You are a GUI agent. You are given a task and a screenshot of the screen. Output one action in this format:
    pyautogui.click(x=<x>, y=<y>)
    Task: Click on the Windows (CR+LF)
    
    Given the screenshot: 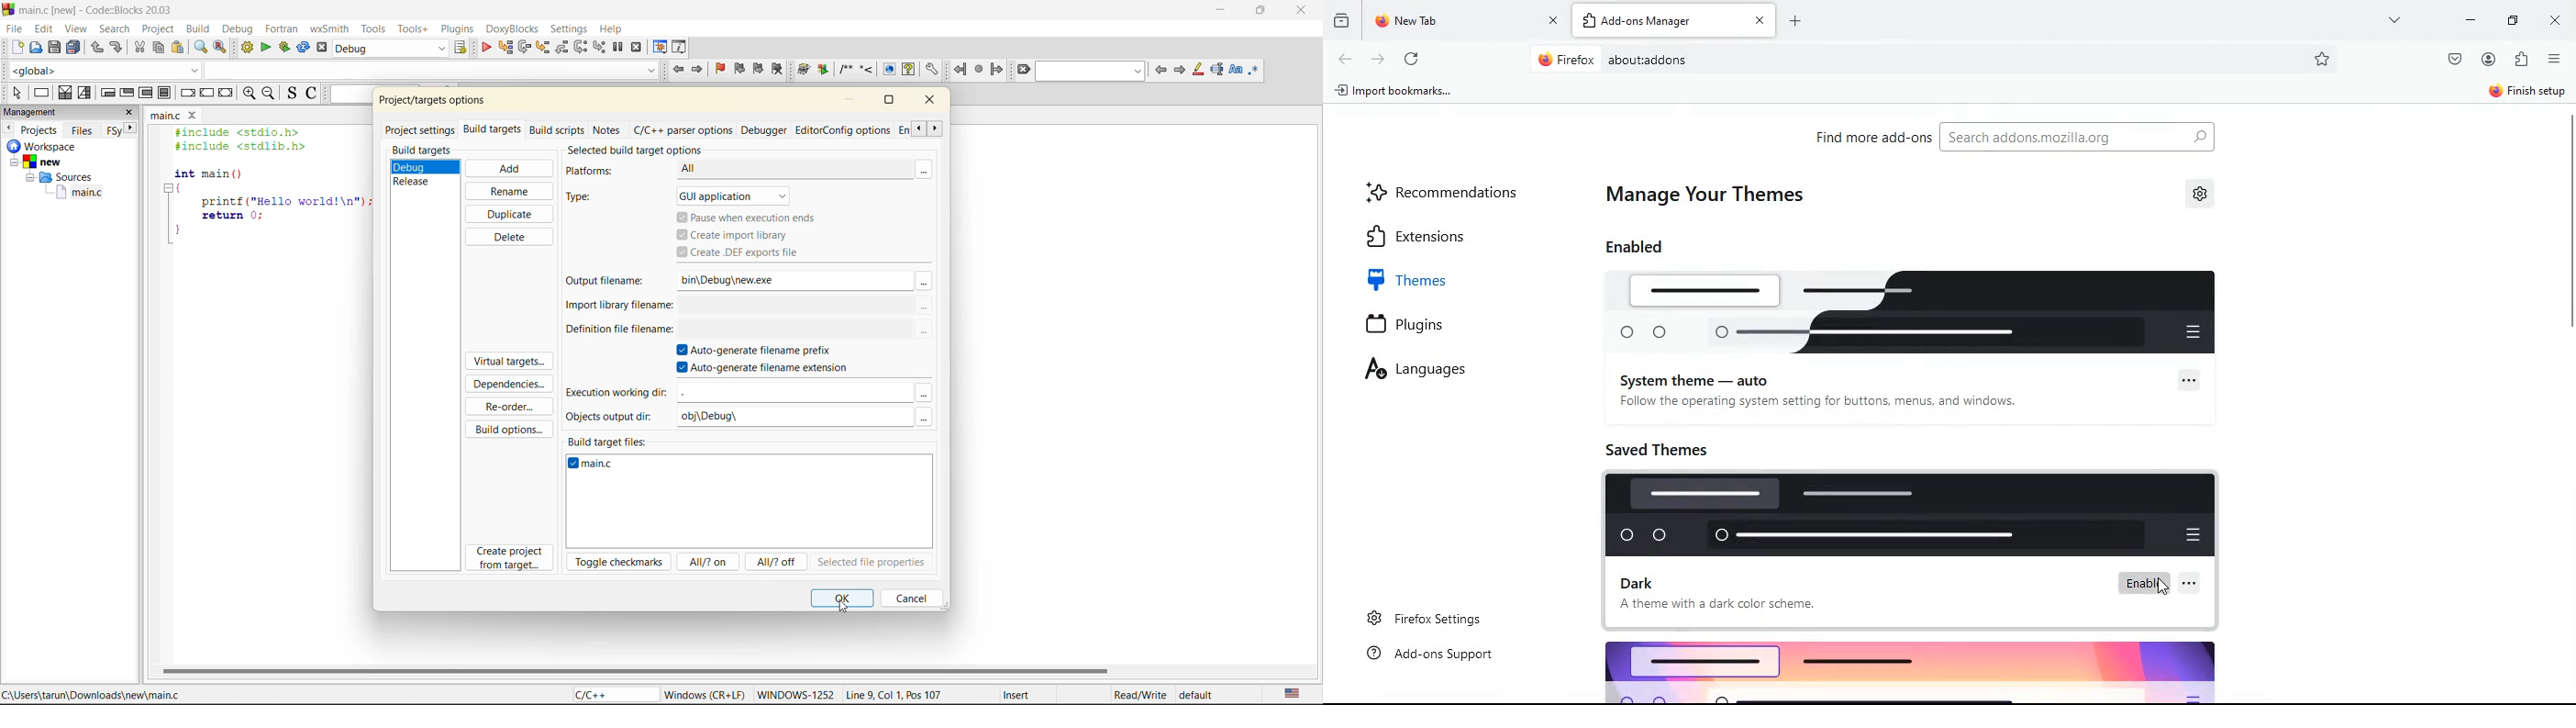 What is the action you would take?
    pyautogui.click(x=702, y=694)
    